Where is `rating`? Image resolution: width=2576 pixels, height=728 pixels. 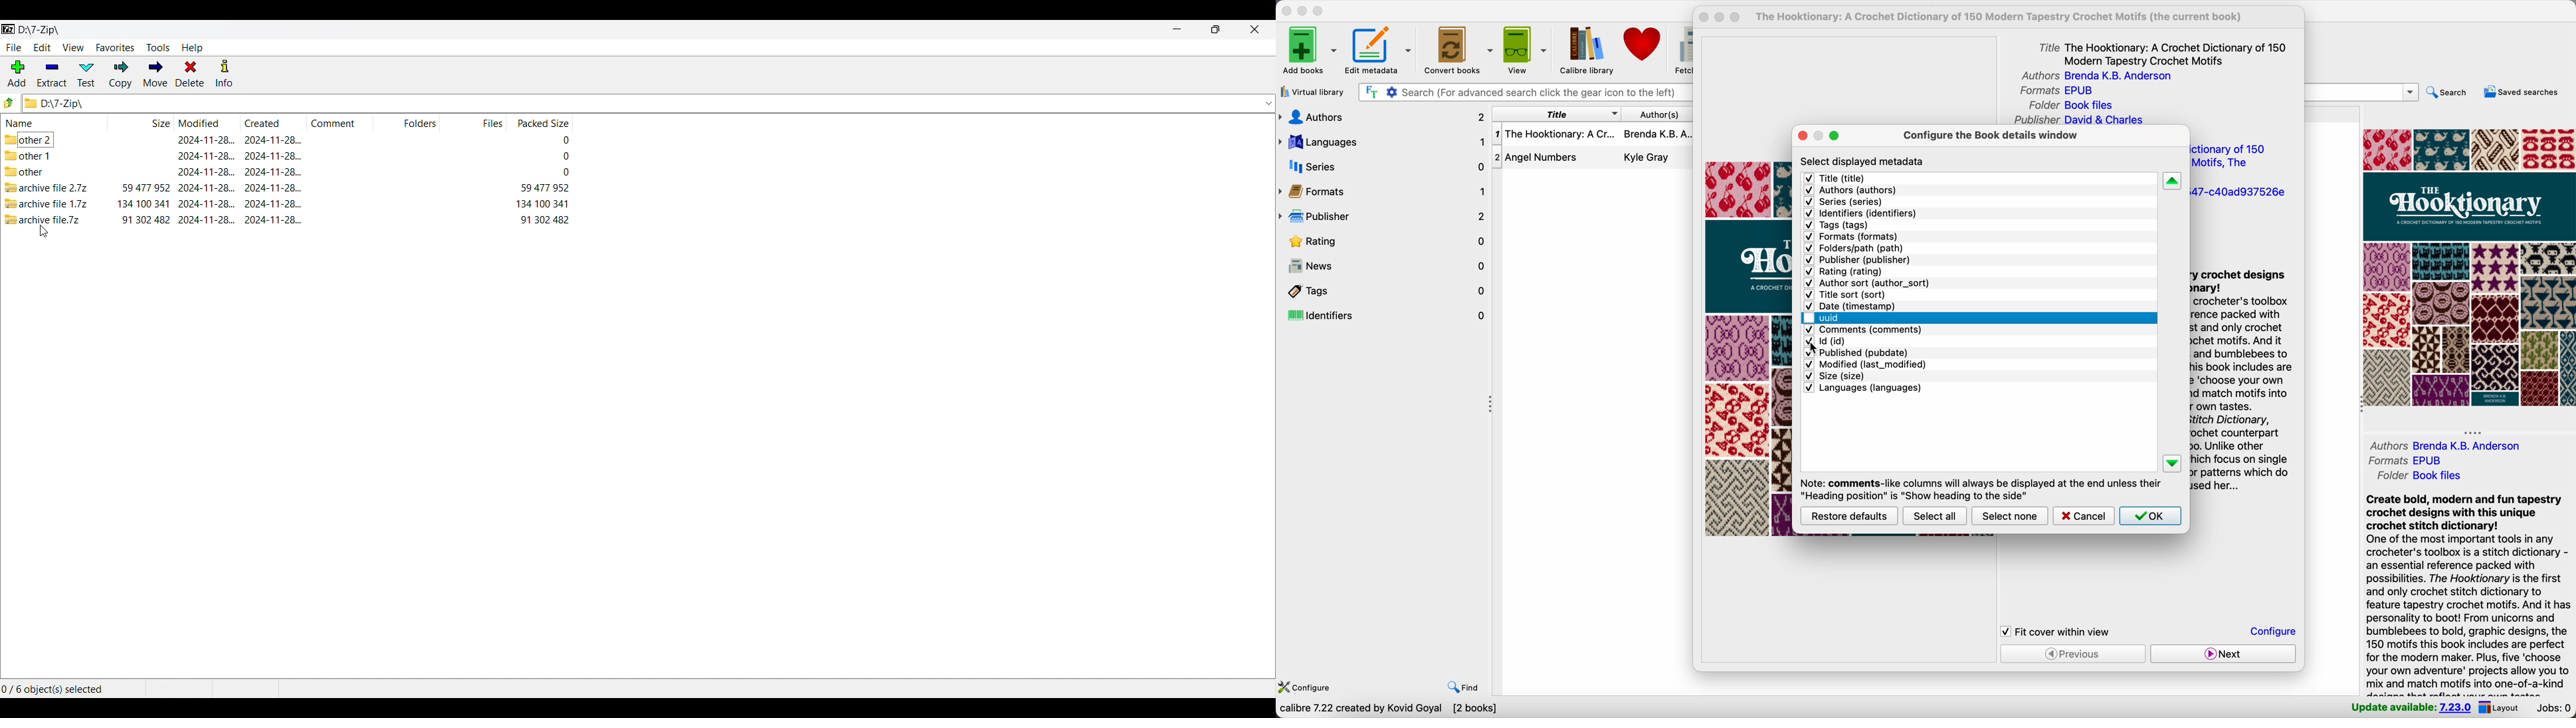
rating is located at coordinates (1390, 242).